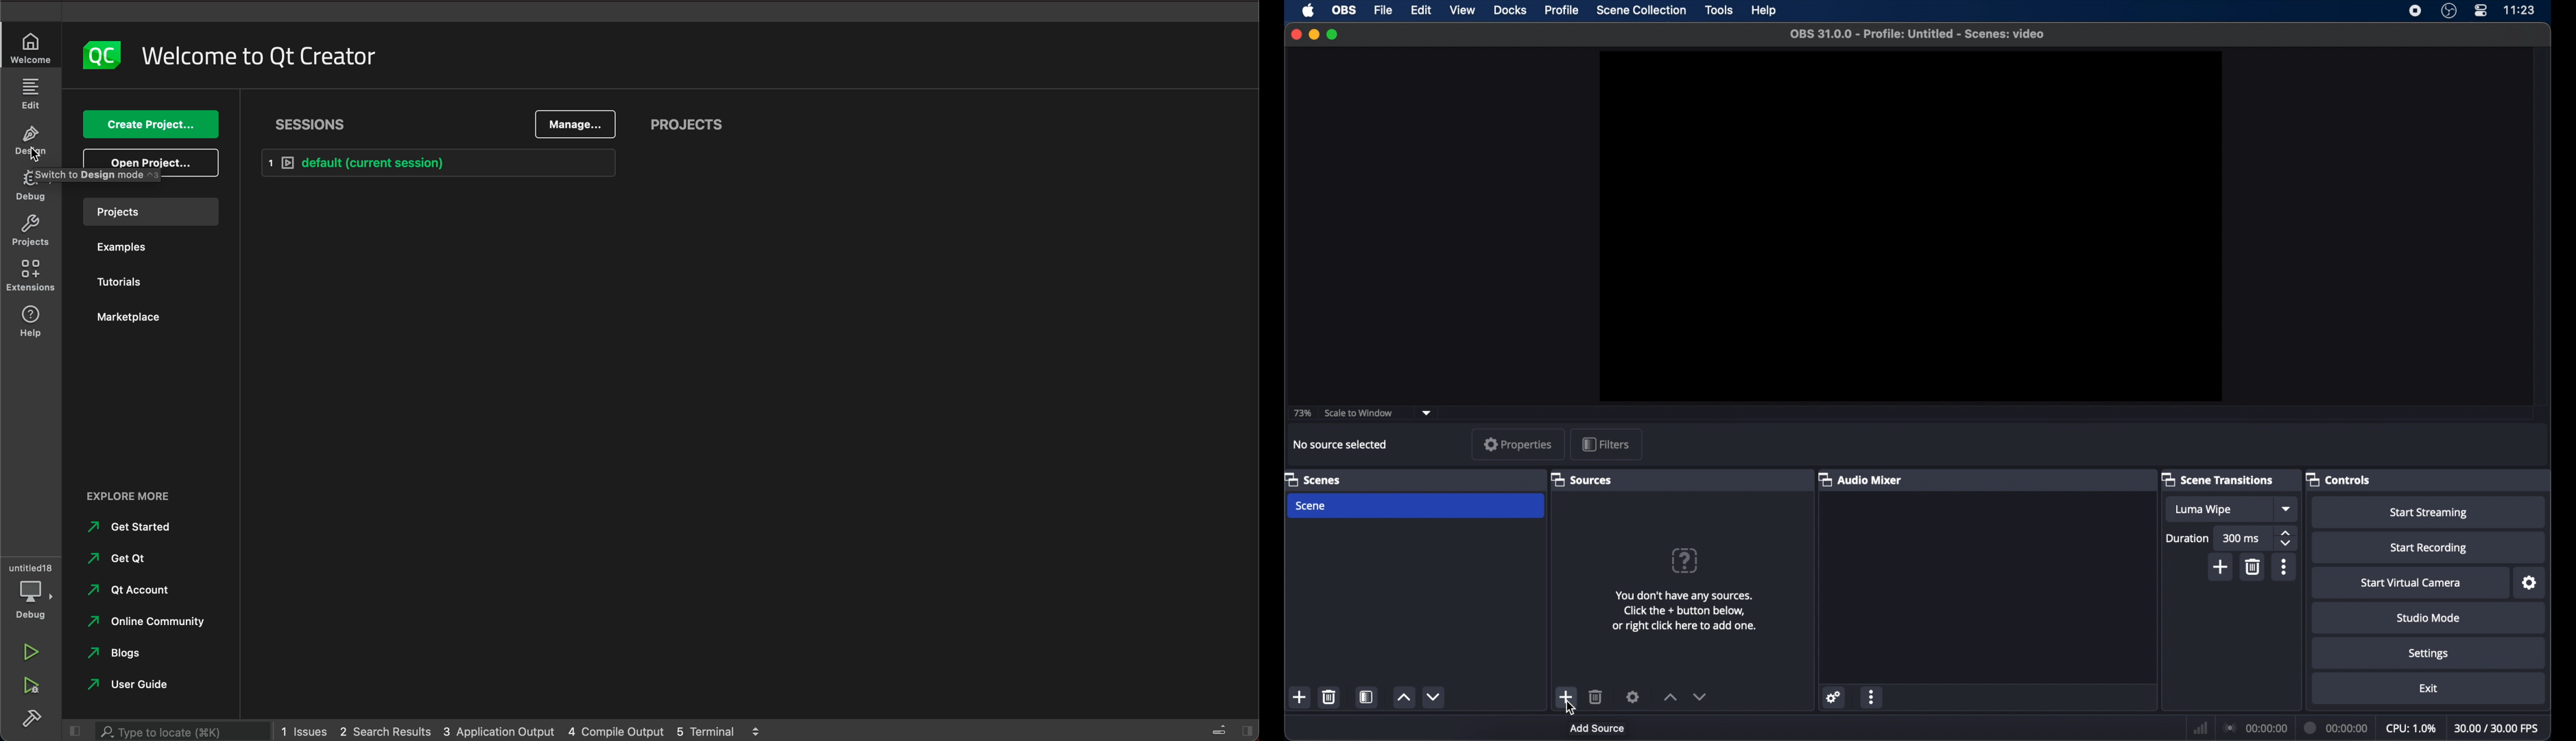 The width and height of the screenshot is (2576, 756). I want to click on more options, so click(2284, 567).